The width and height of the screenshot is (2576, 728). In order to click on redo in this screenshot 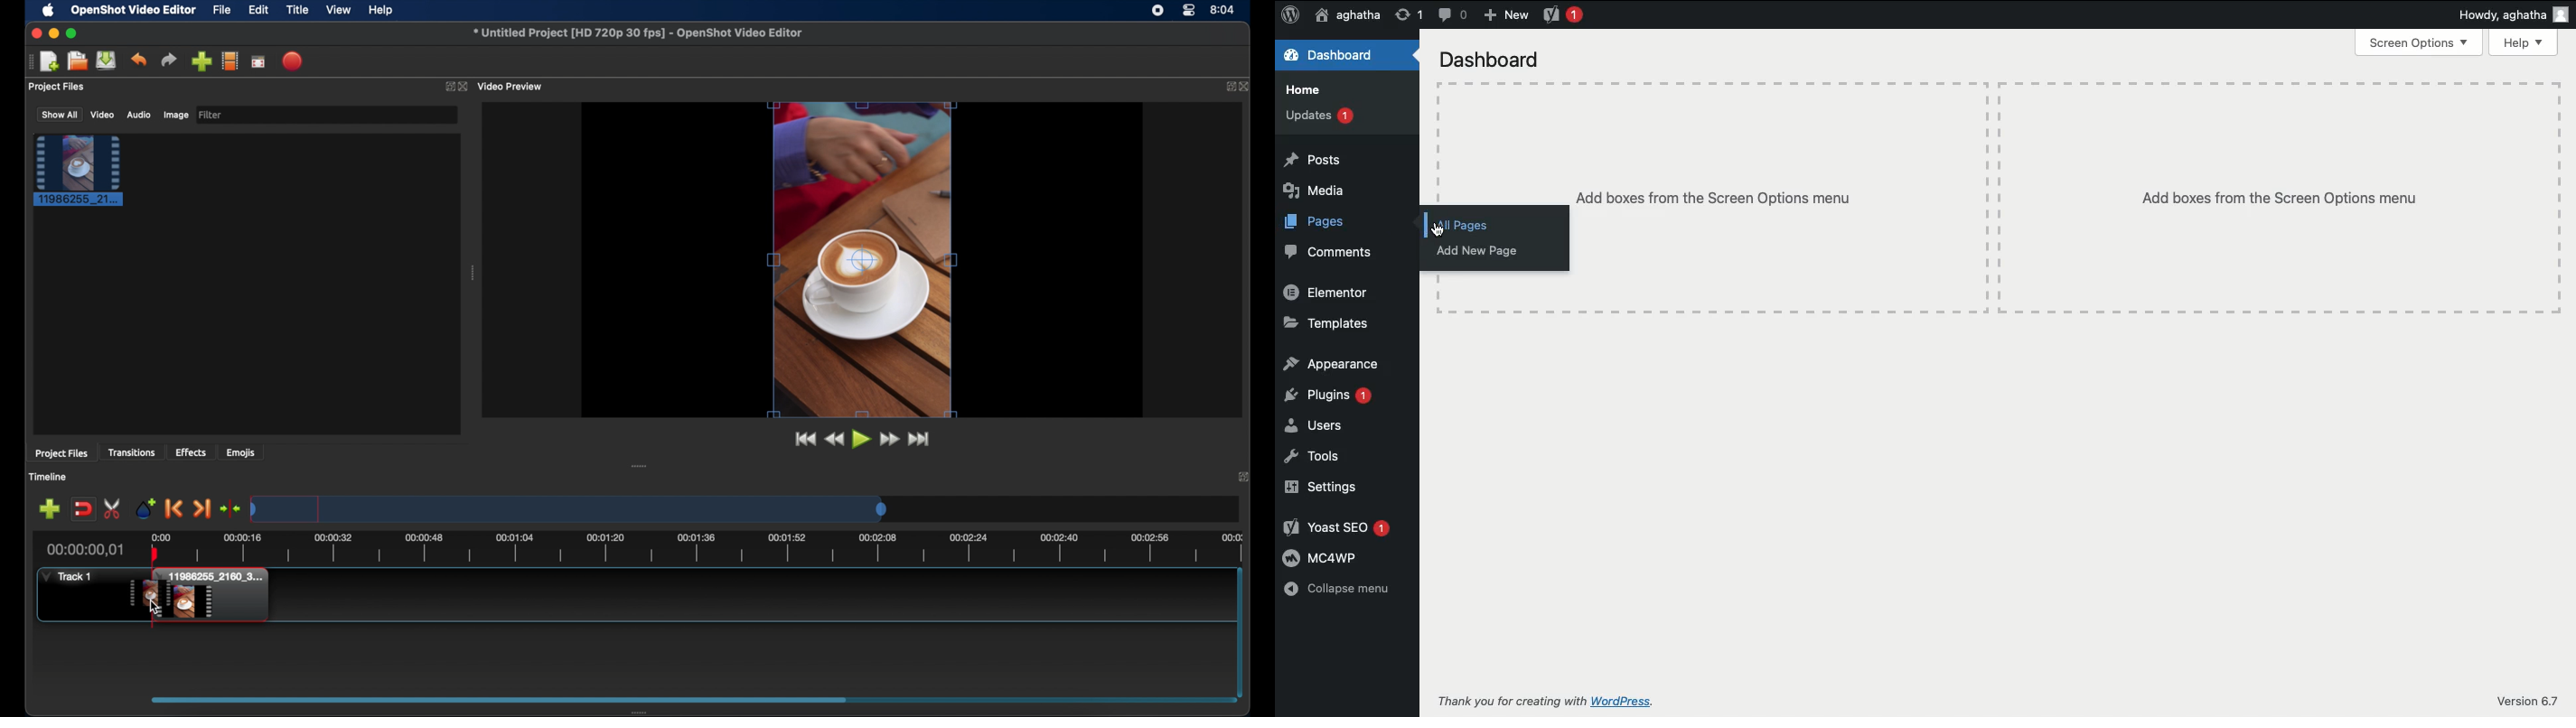, I will do `click(169, 59)`.